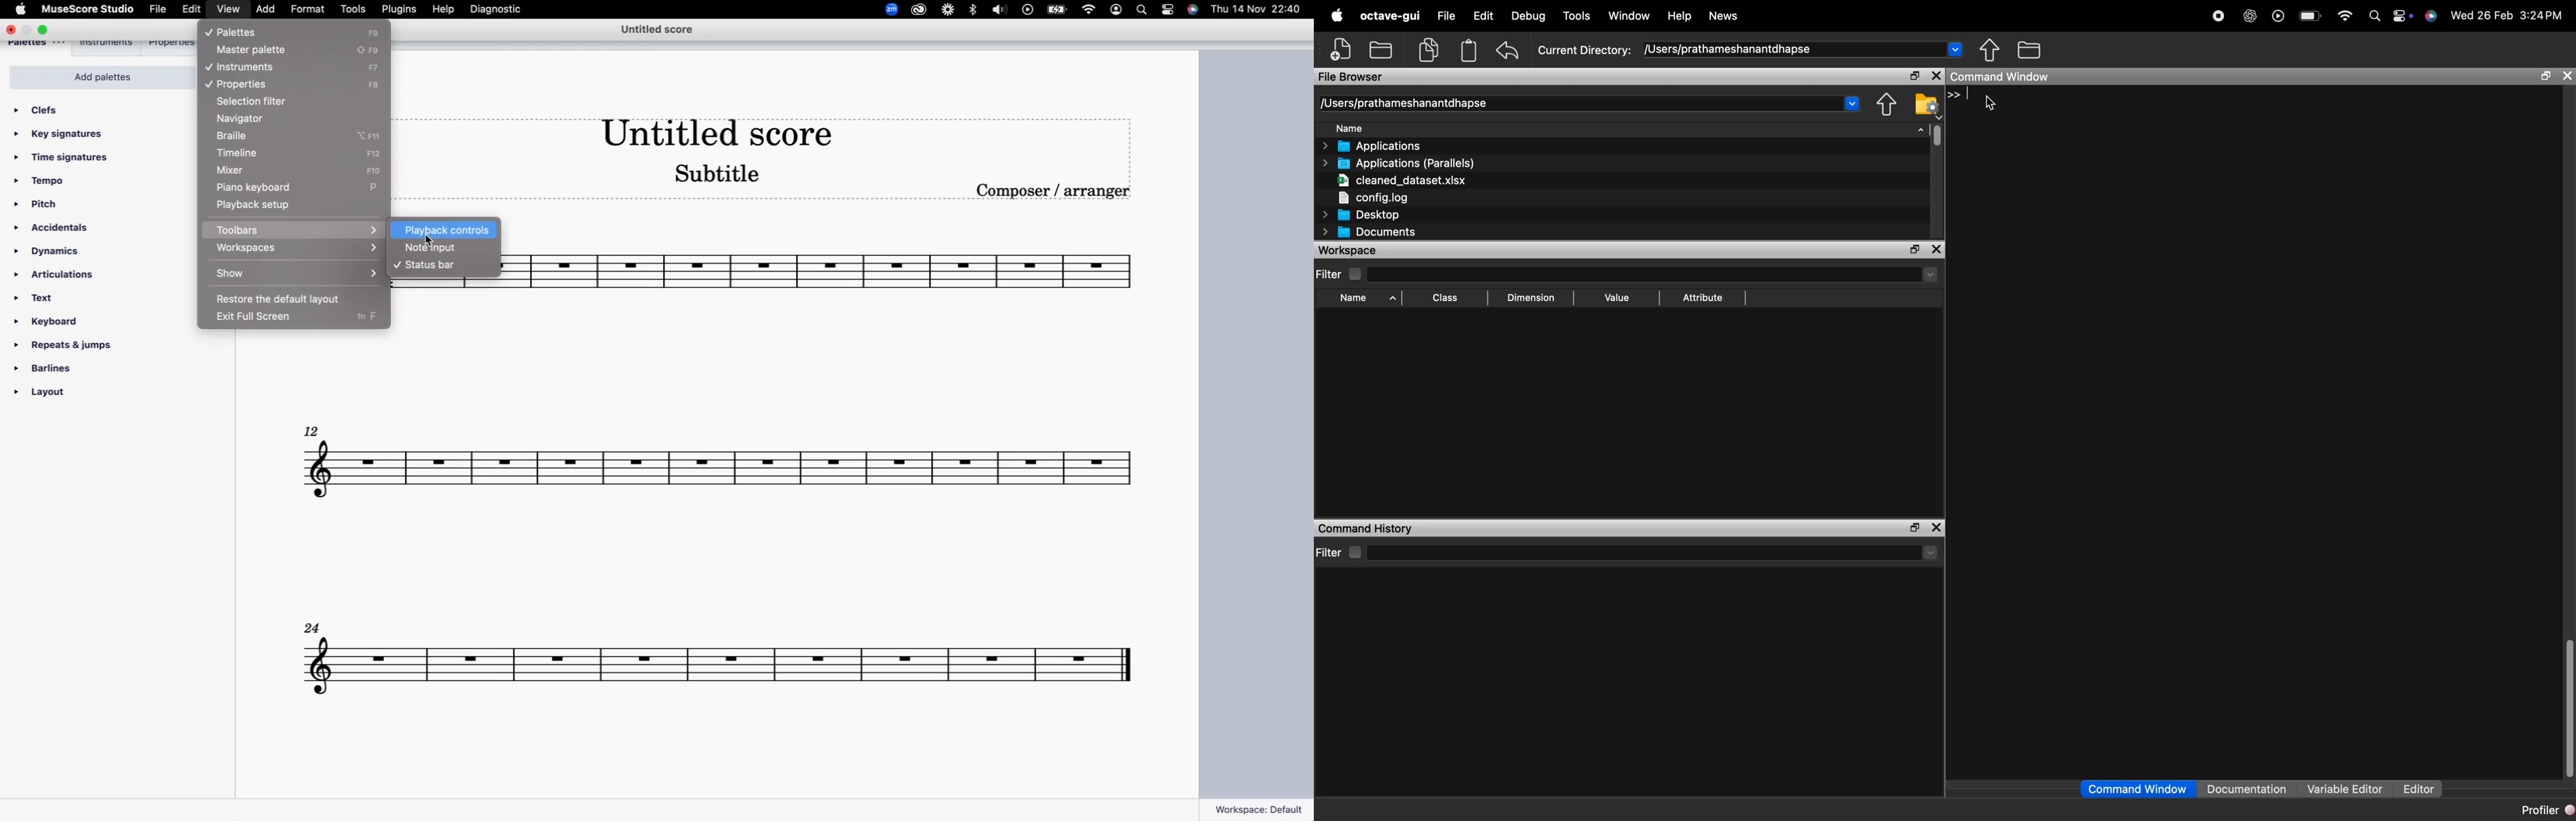  I want to click on diagnostic, so click(504, 11).